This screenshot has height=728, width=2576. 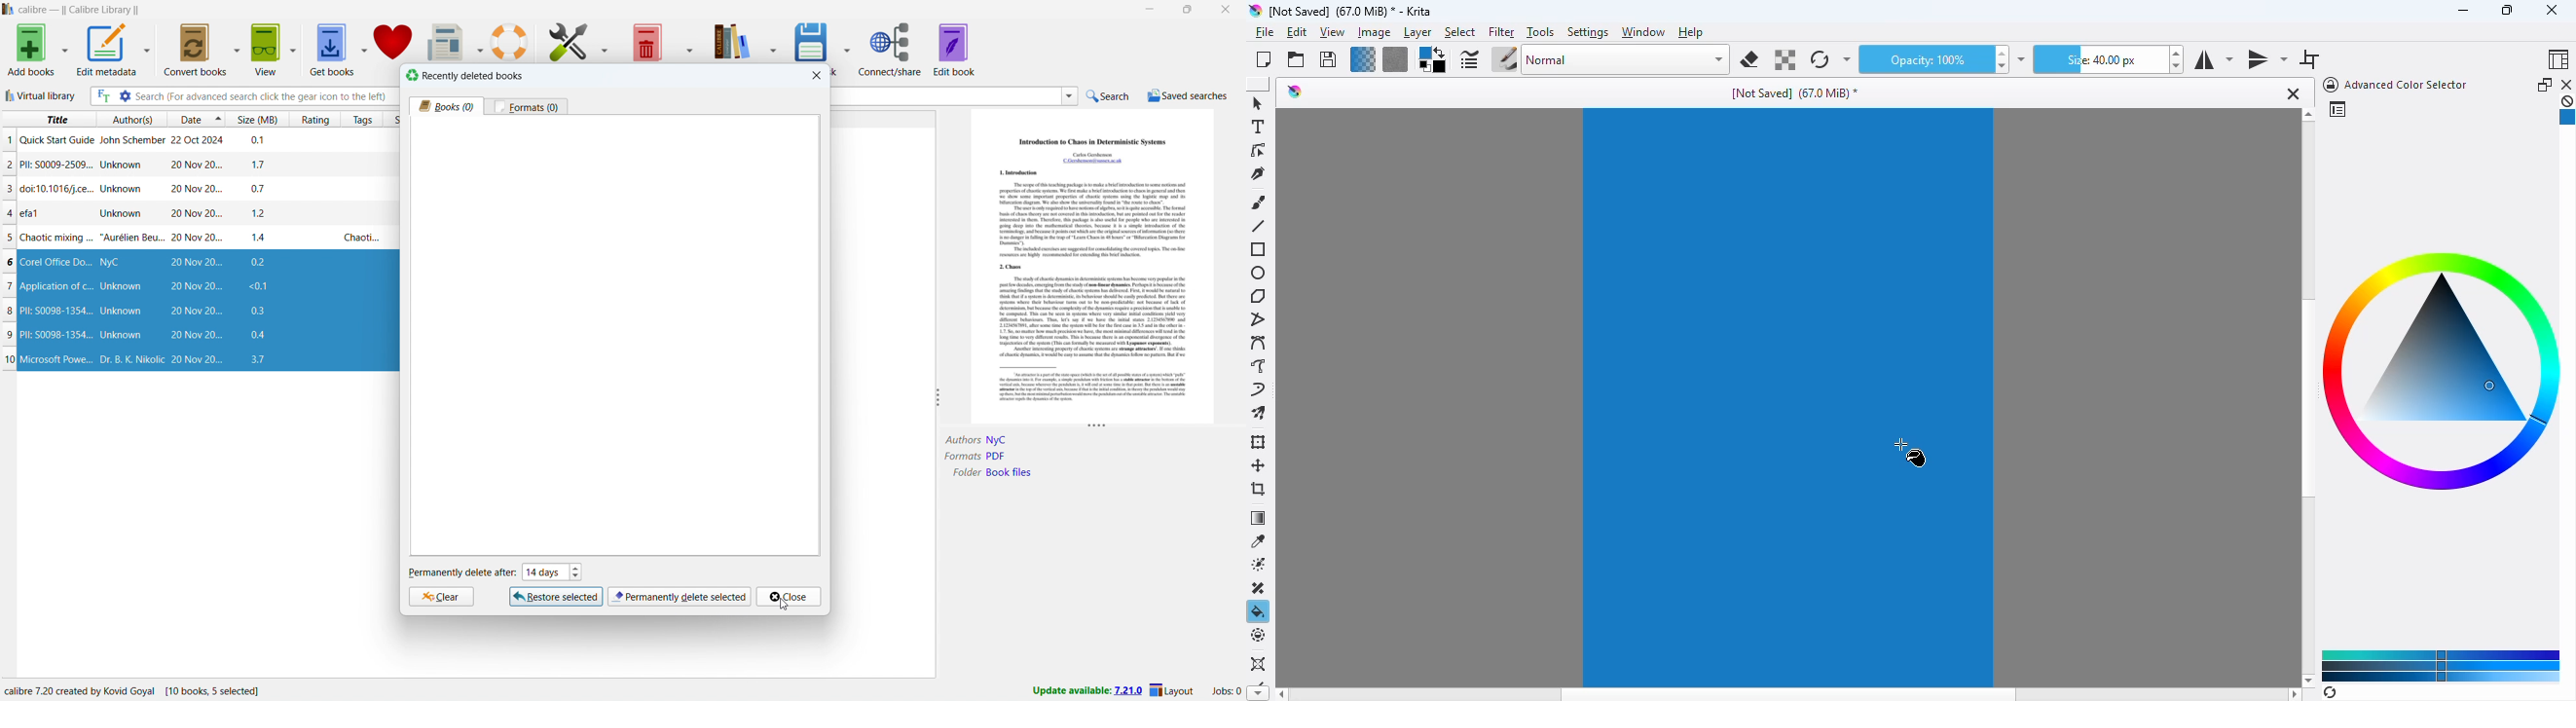 I want to click on preferences, so click(x=569, y=41).